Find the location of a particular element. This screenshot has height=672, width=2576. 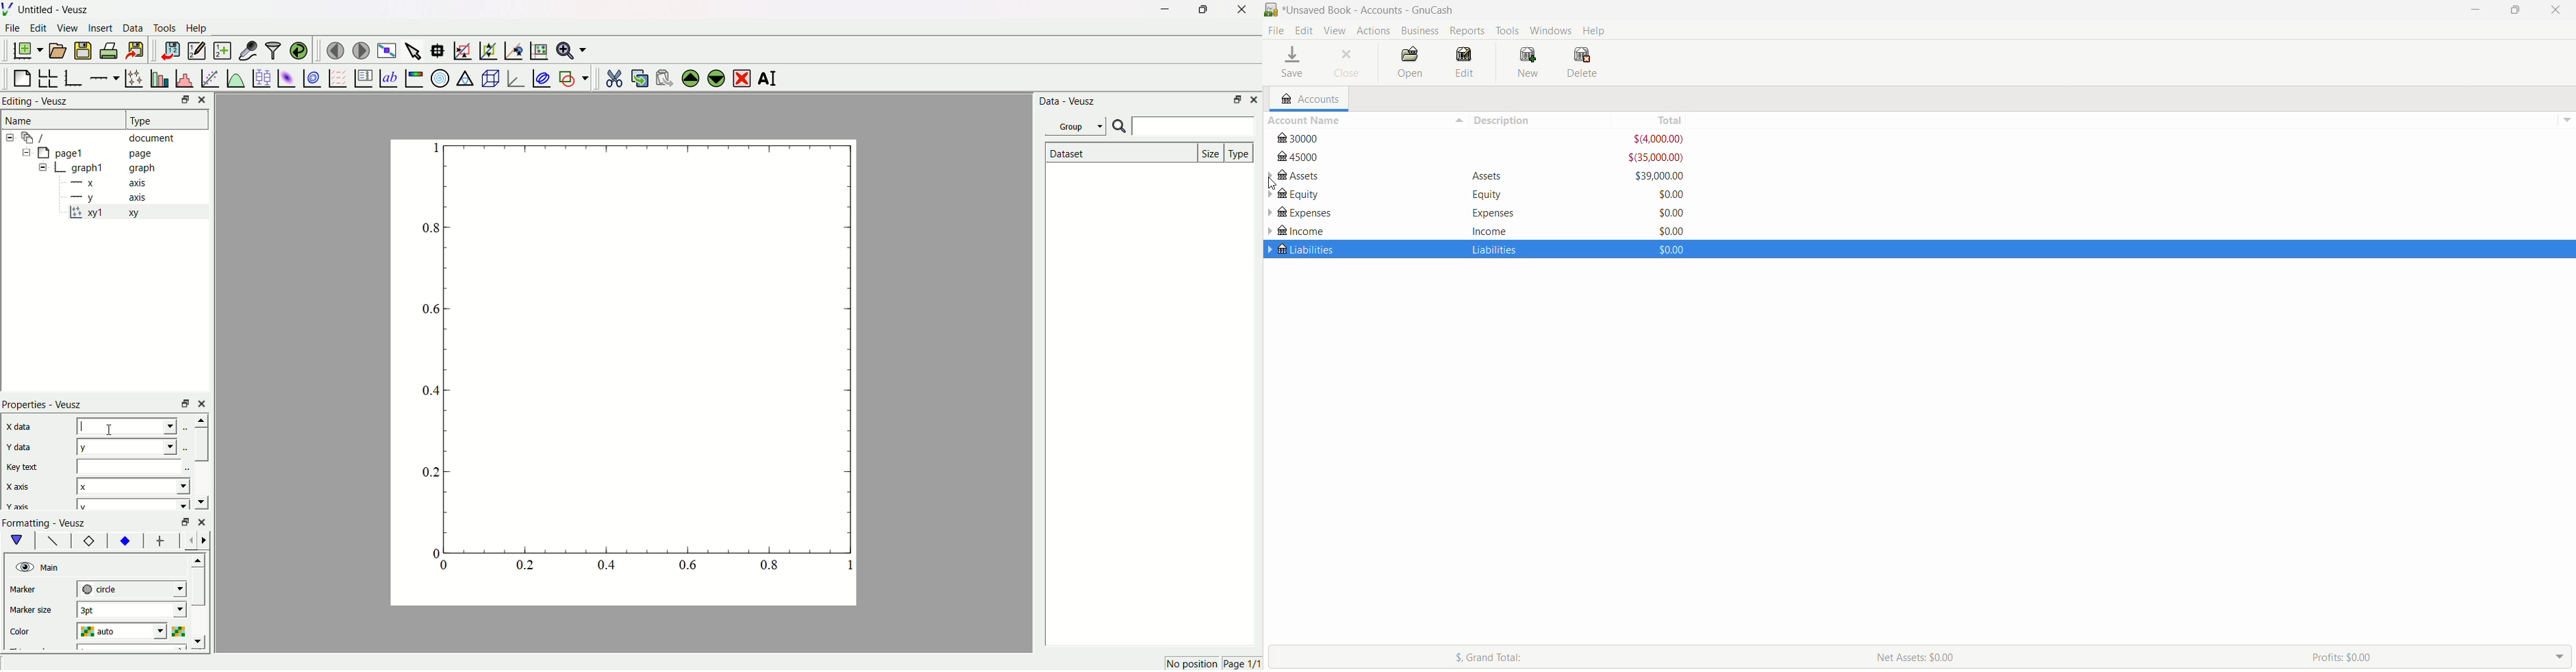

hide/unhide is located at coordinates (23, 567).